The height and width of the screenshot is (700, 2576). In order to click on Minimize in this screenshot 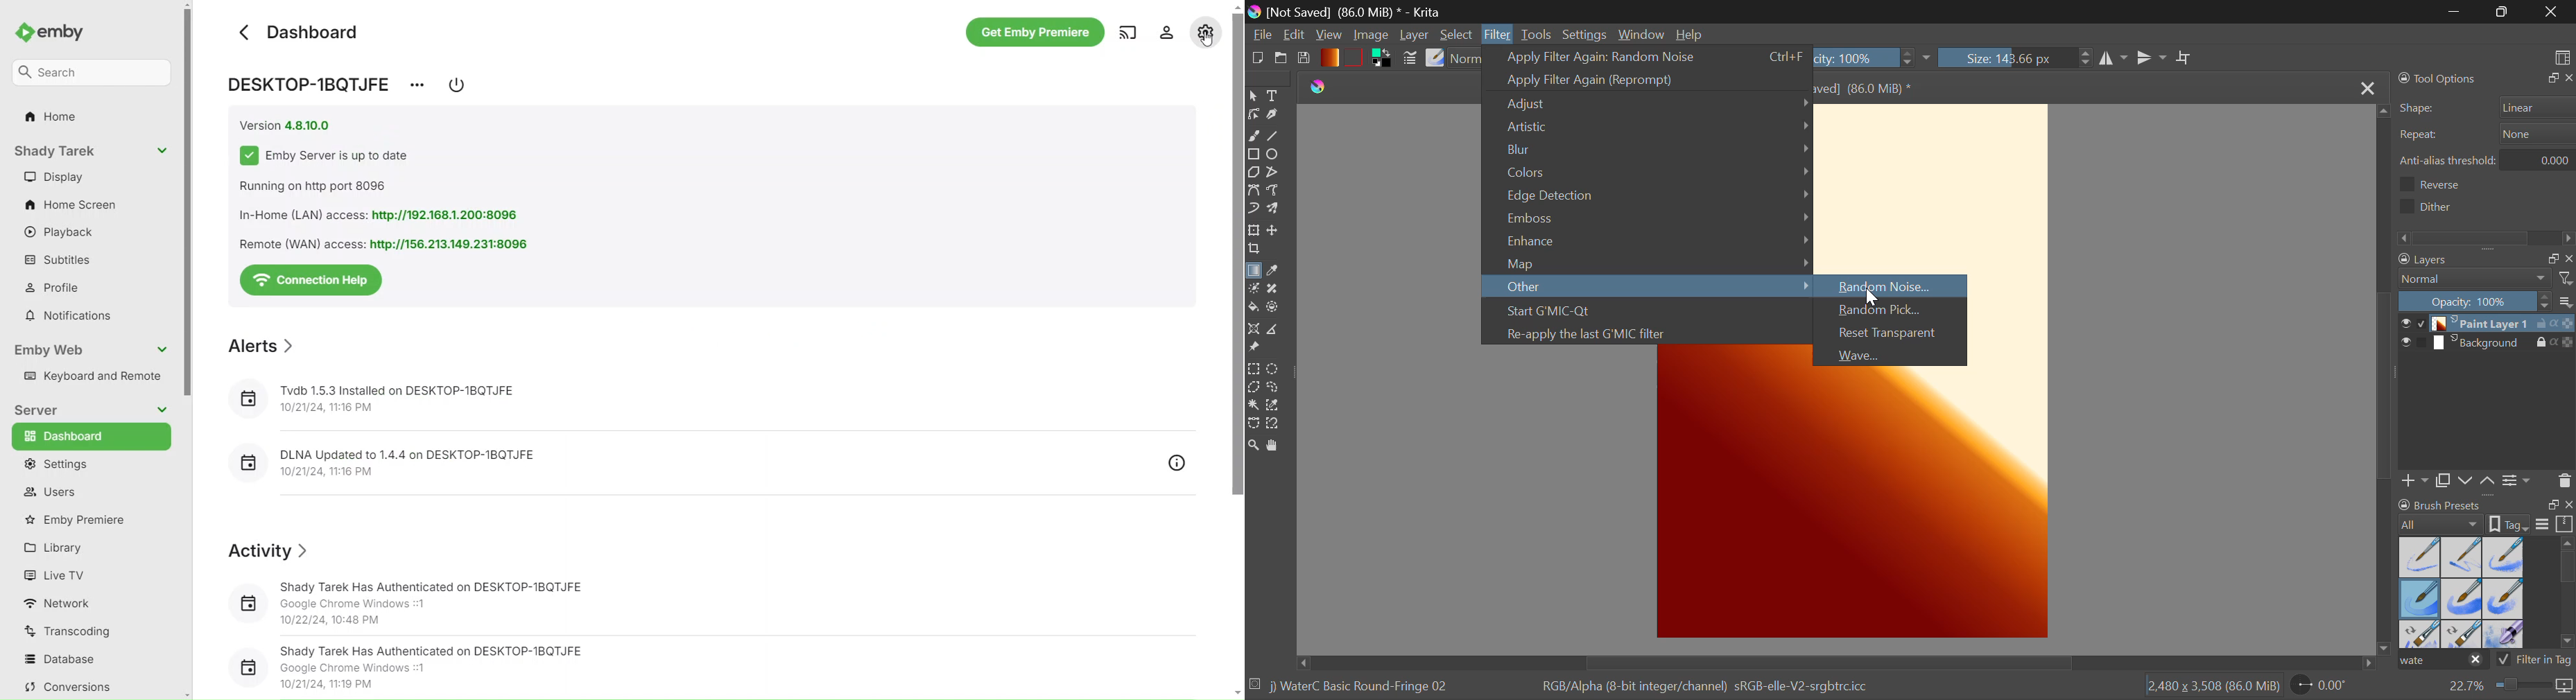, I will do `click(2502, 12)`.